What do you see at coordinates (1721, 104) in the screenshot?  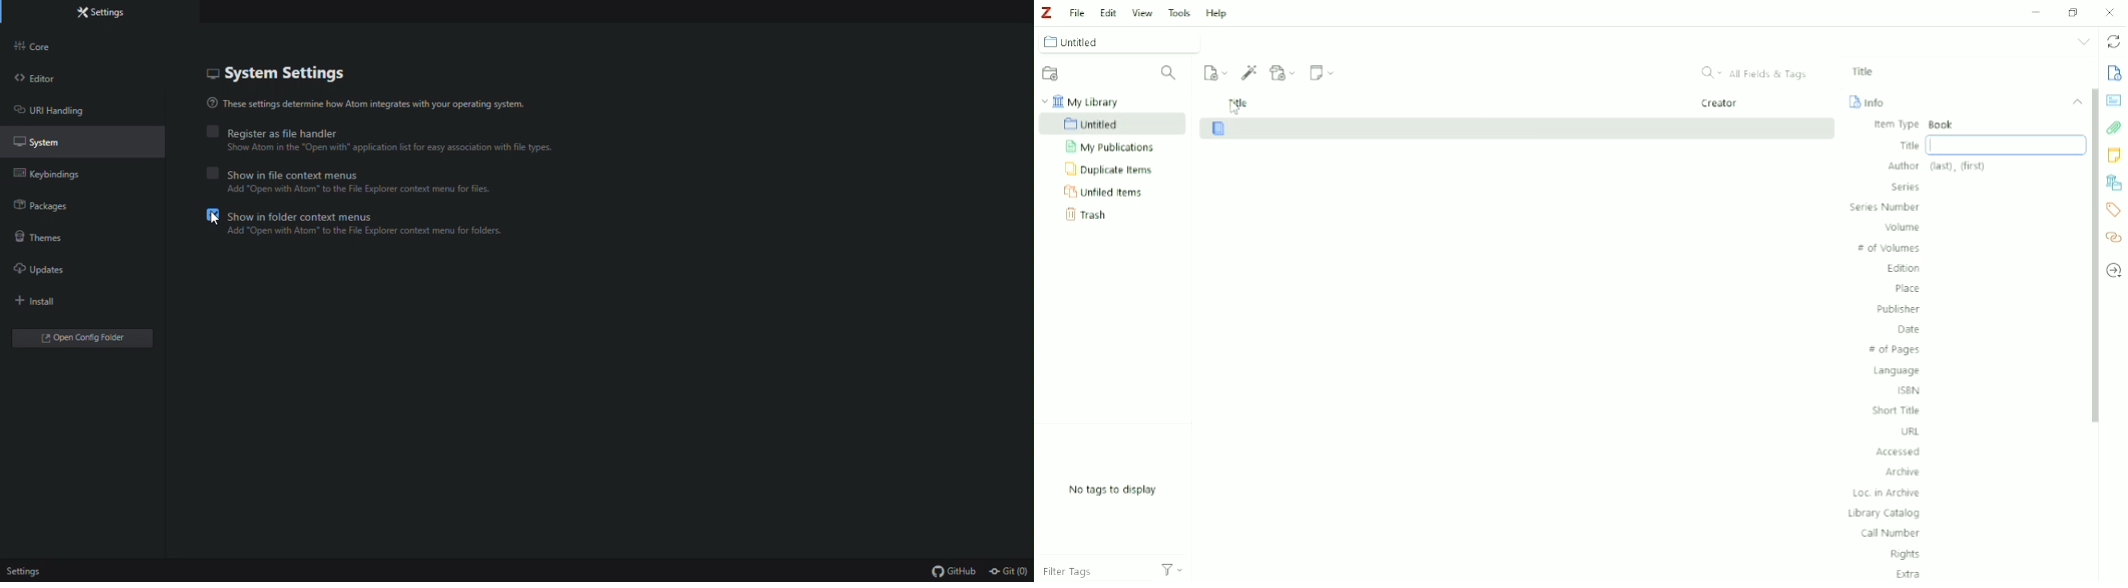 I see `Creator` at bounding box center [1721, 104].